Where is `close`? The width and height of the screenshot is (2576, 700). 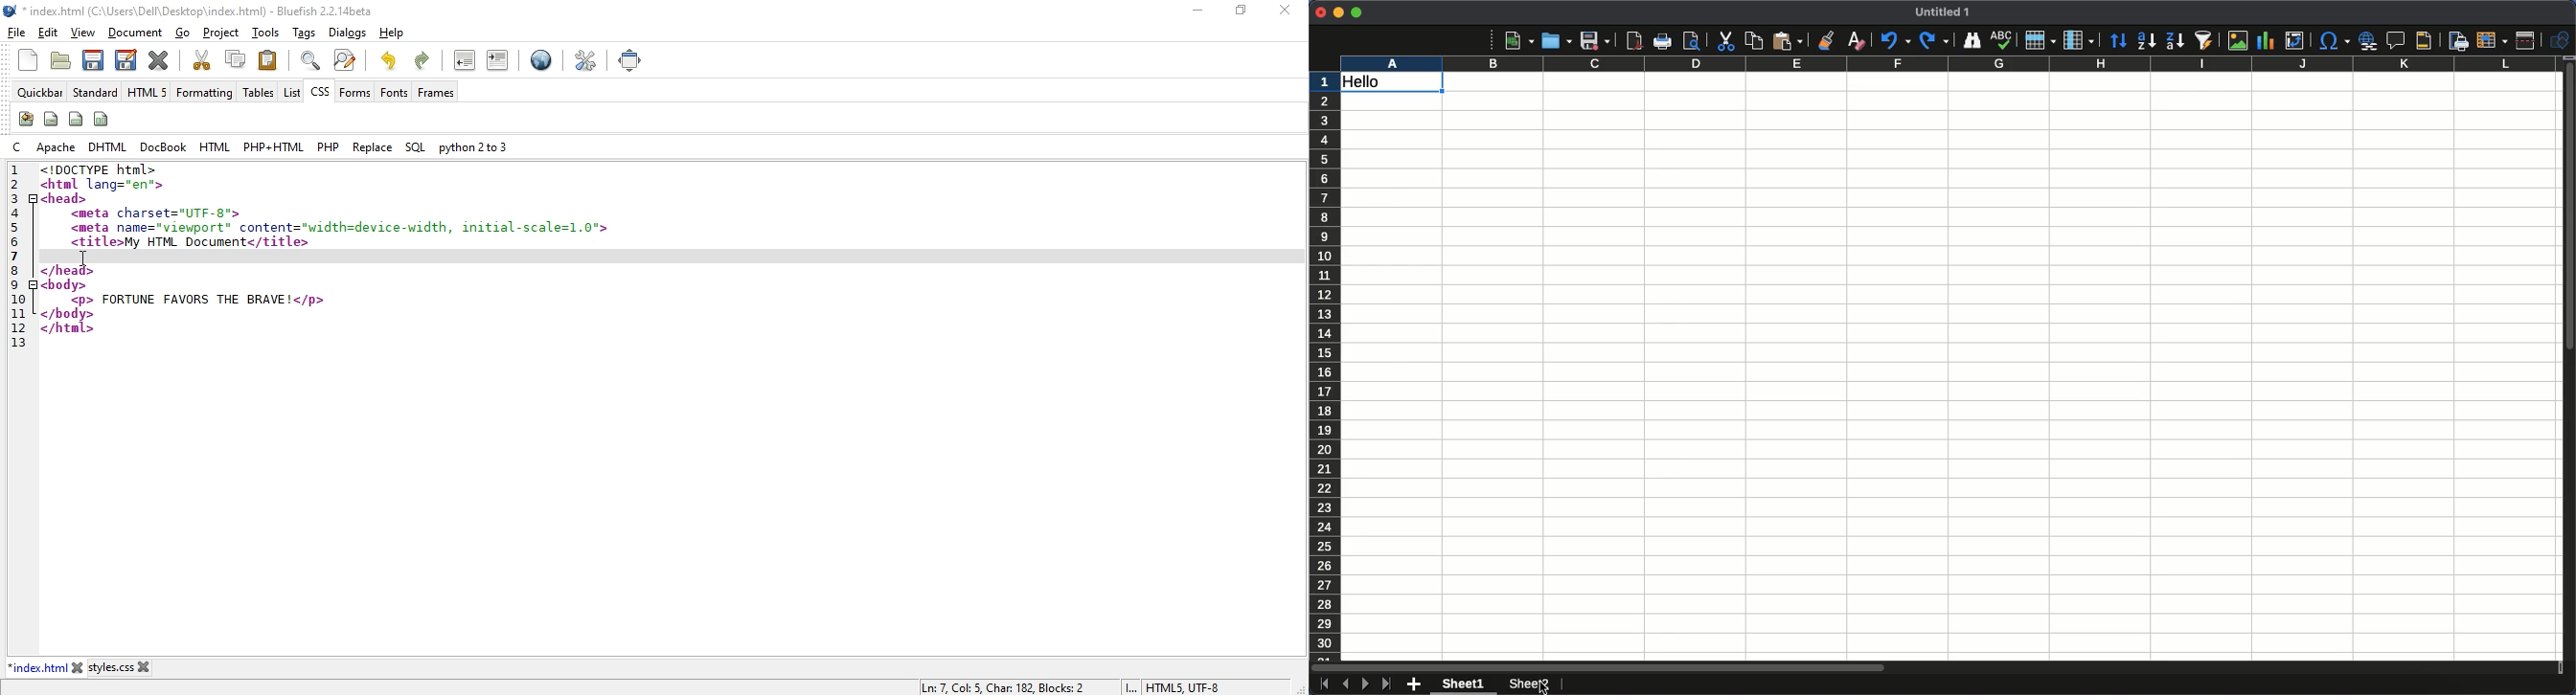 close is located at coordinates (78, 667).